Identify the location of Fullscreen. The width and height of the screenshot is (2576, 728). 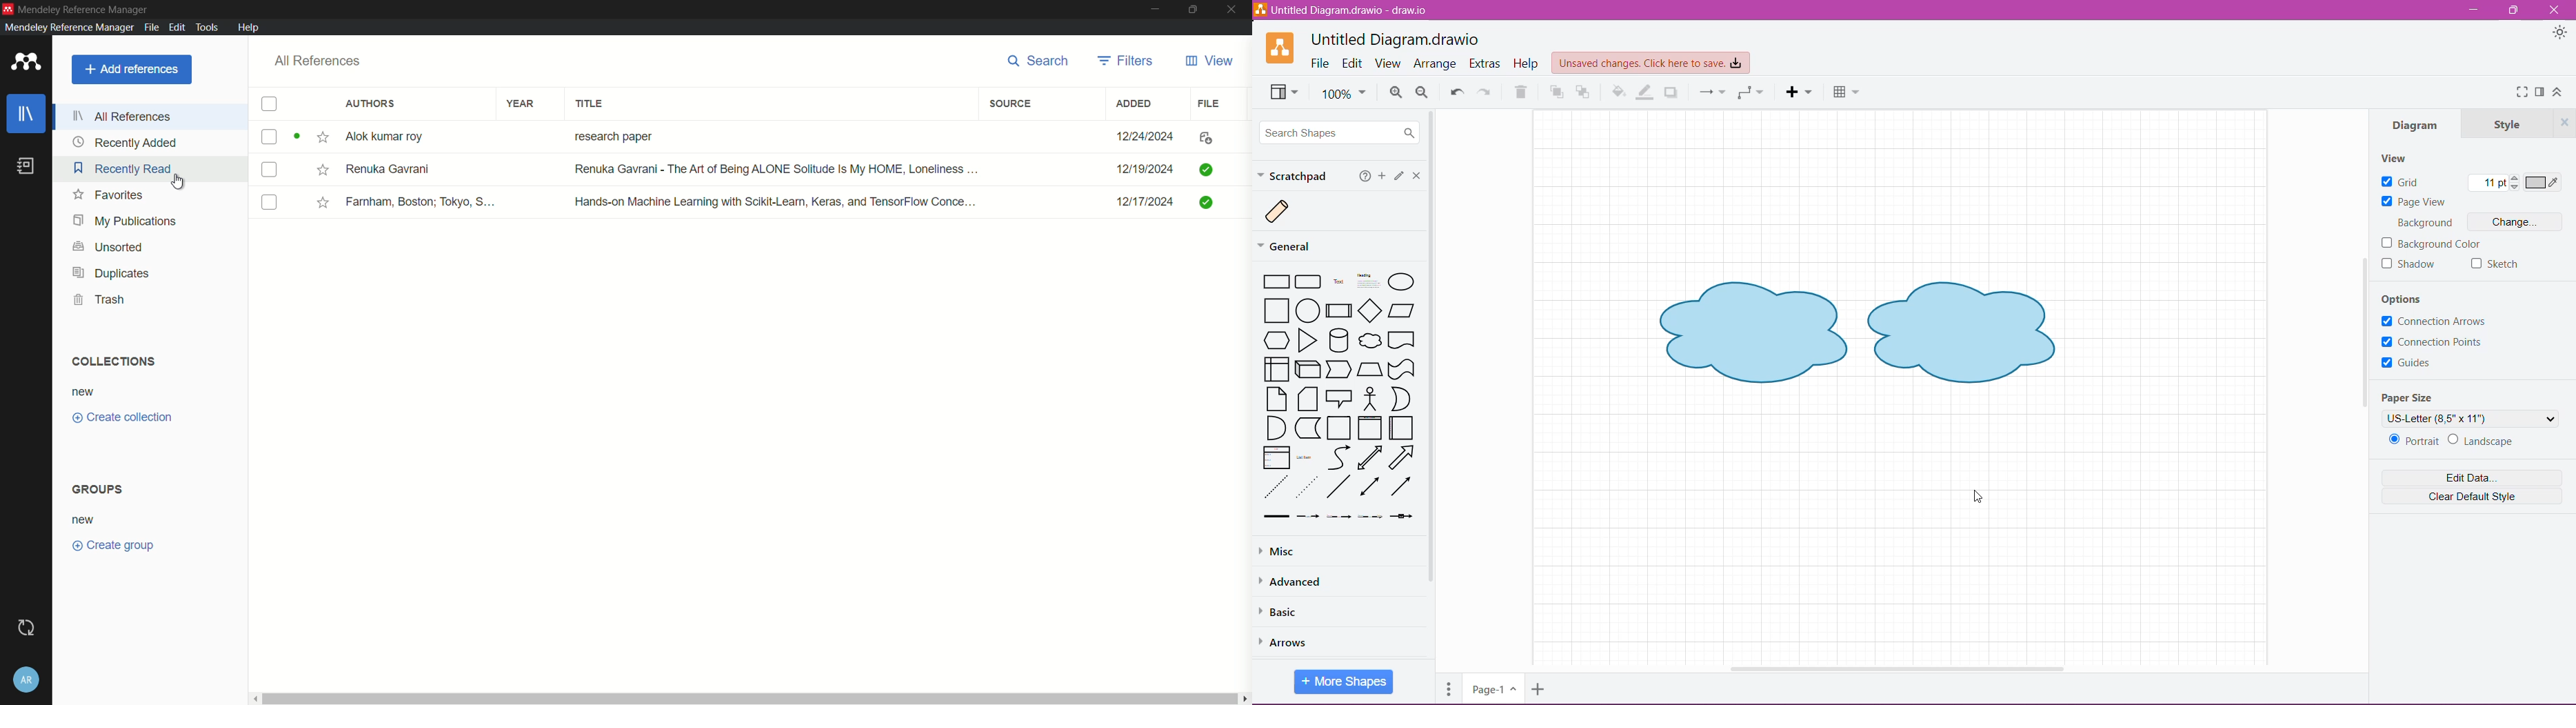
(2519, 92).